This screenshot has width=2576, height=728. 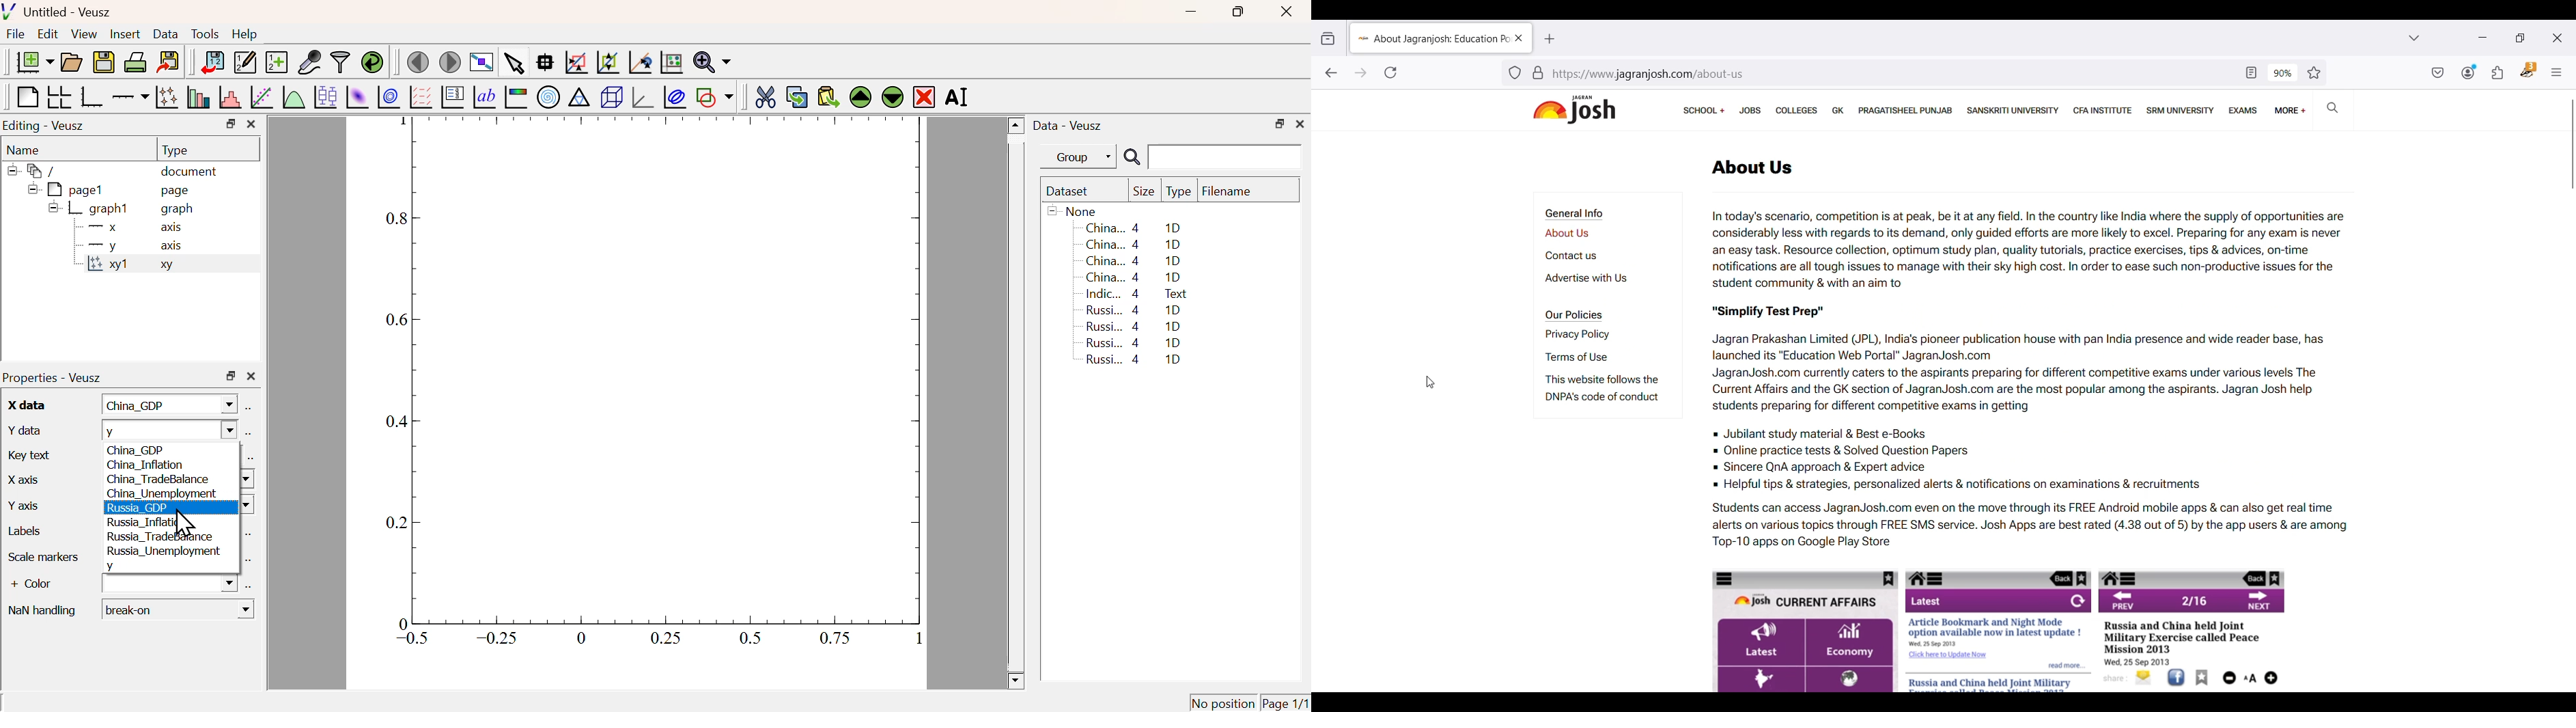 What do you see at coordinates (2439, 73) in the screenshot?
I see `Save to pocket` at bounding box center [2439, 73].